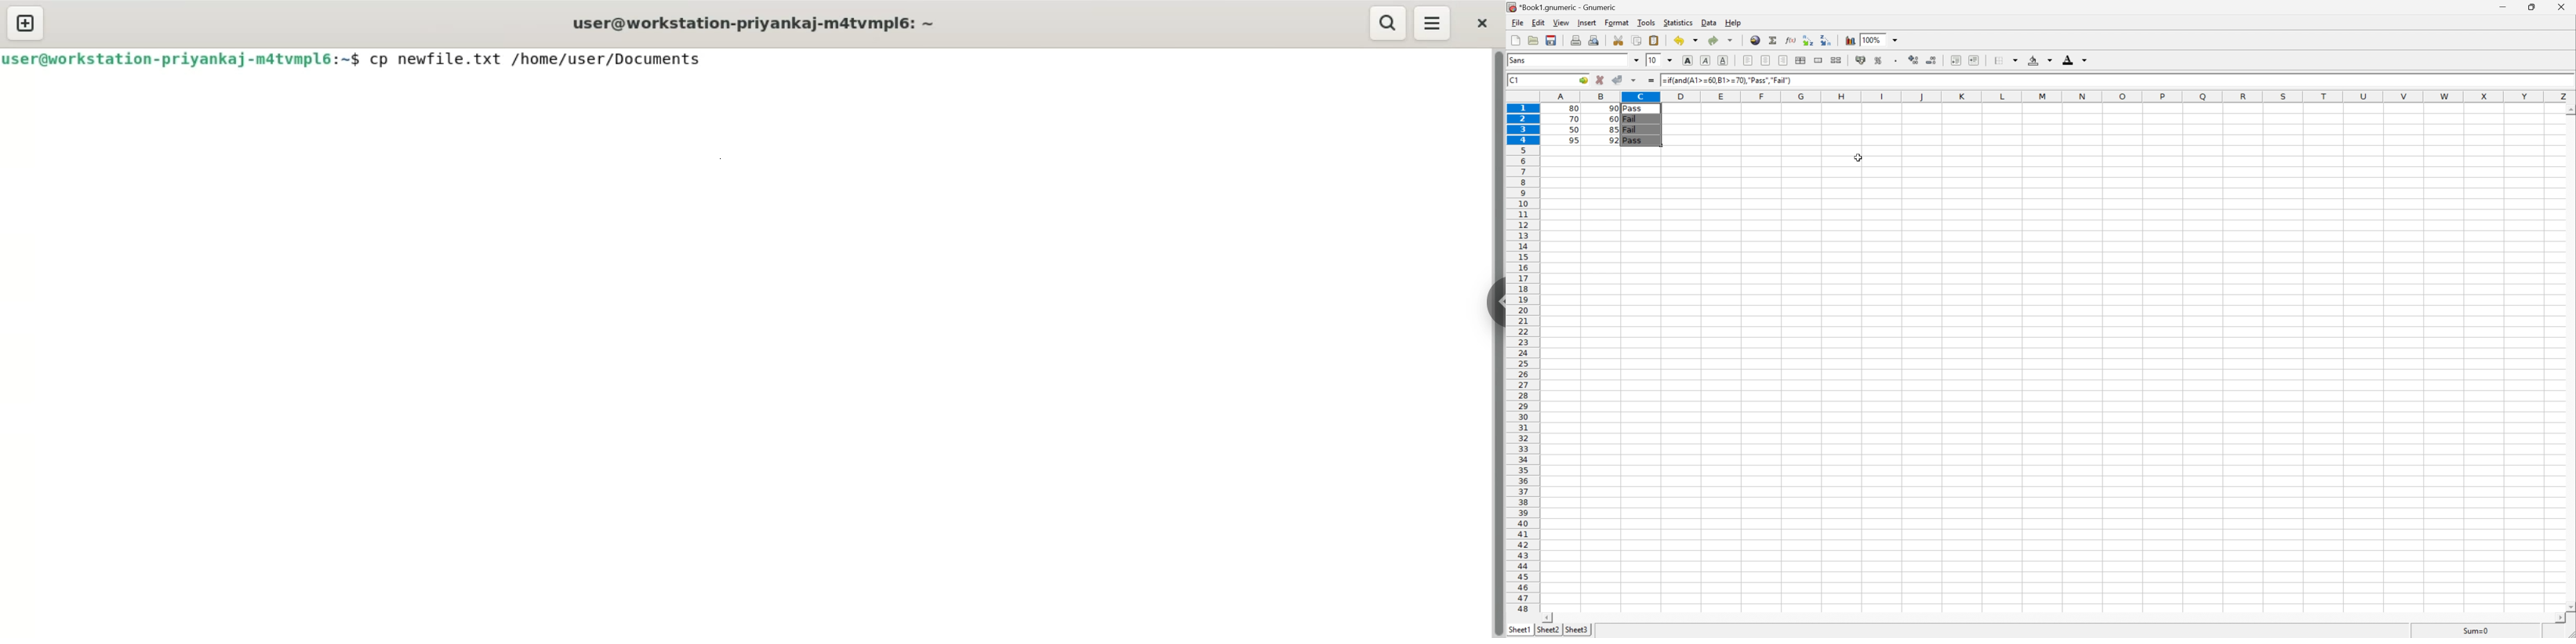 This screenshot has height=644, width=2576. What do you see at coordinates (2570, 605) in the screenshot?
I see `Scroll Down` at bounding box center [2570, 605].